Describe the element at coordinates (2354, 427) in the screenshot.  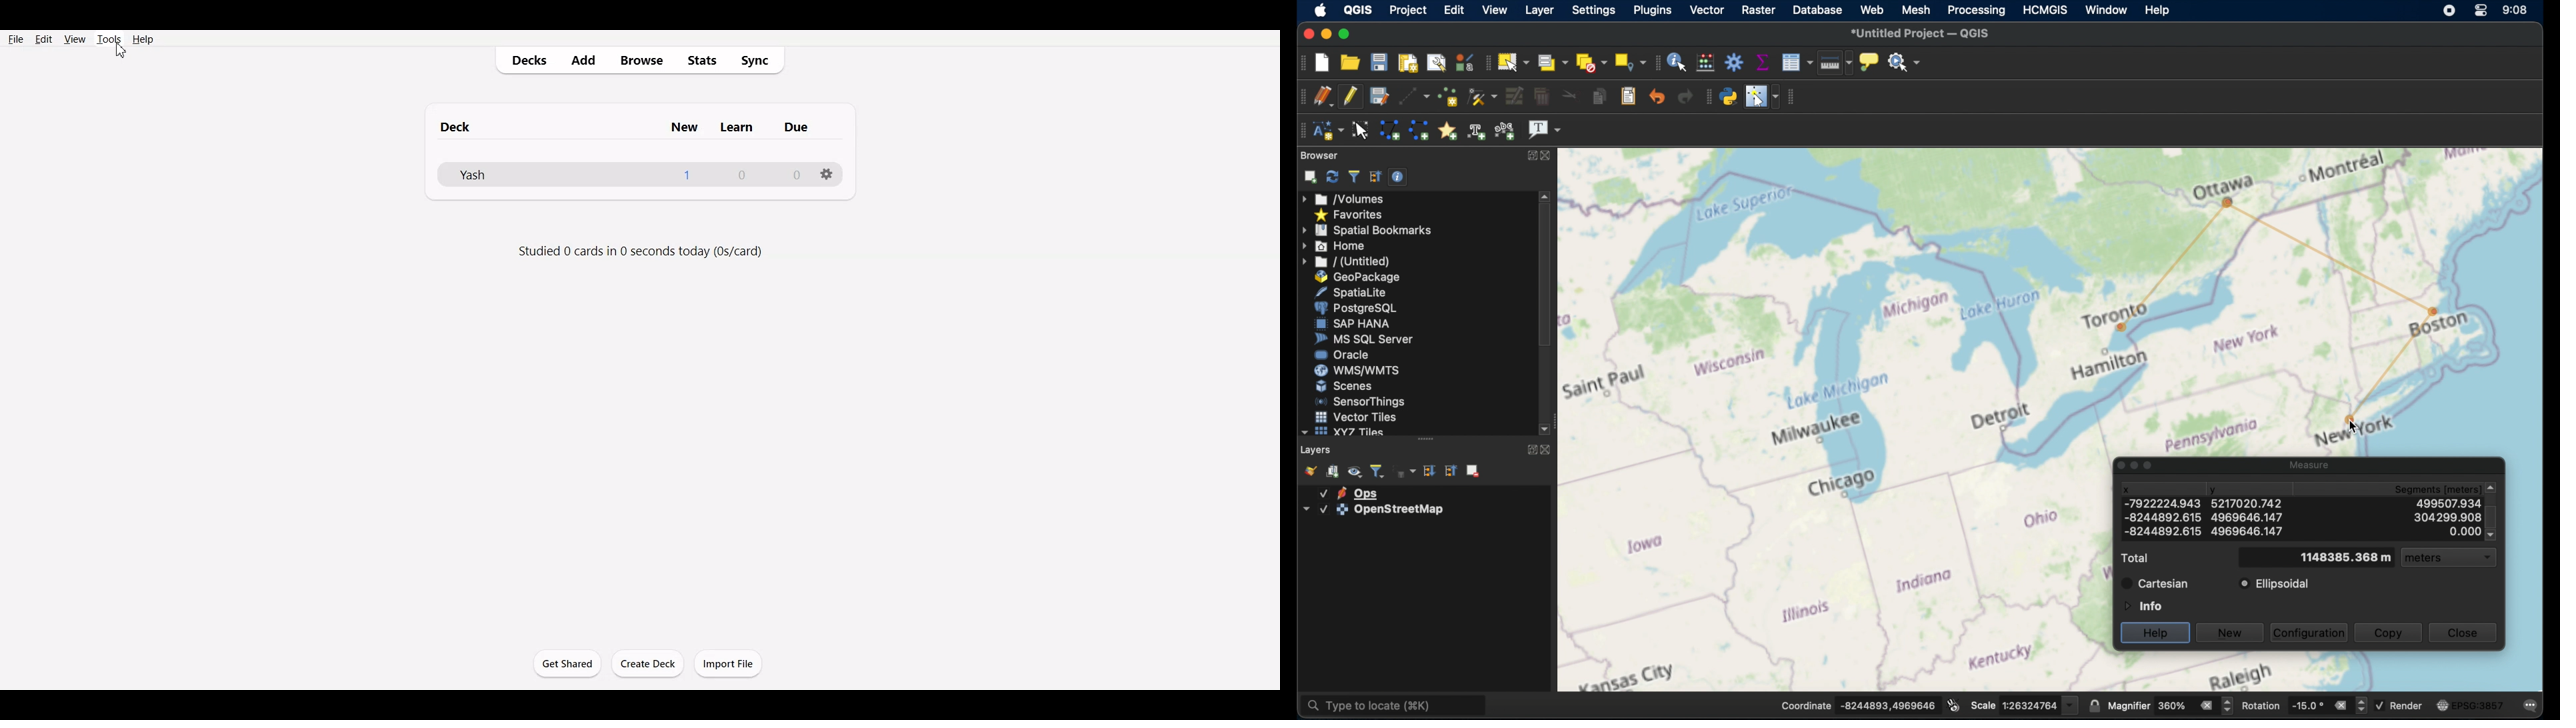
I see `cursor` at that location.